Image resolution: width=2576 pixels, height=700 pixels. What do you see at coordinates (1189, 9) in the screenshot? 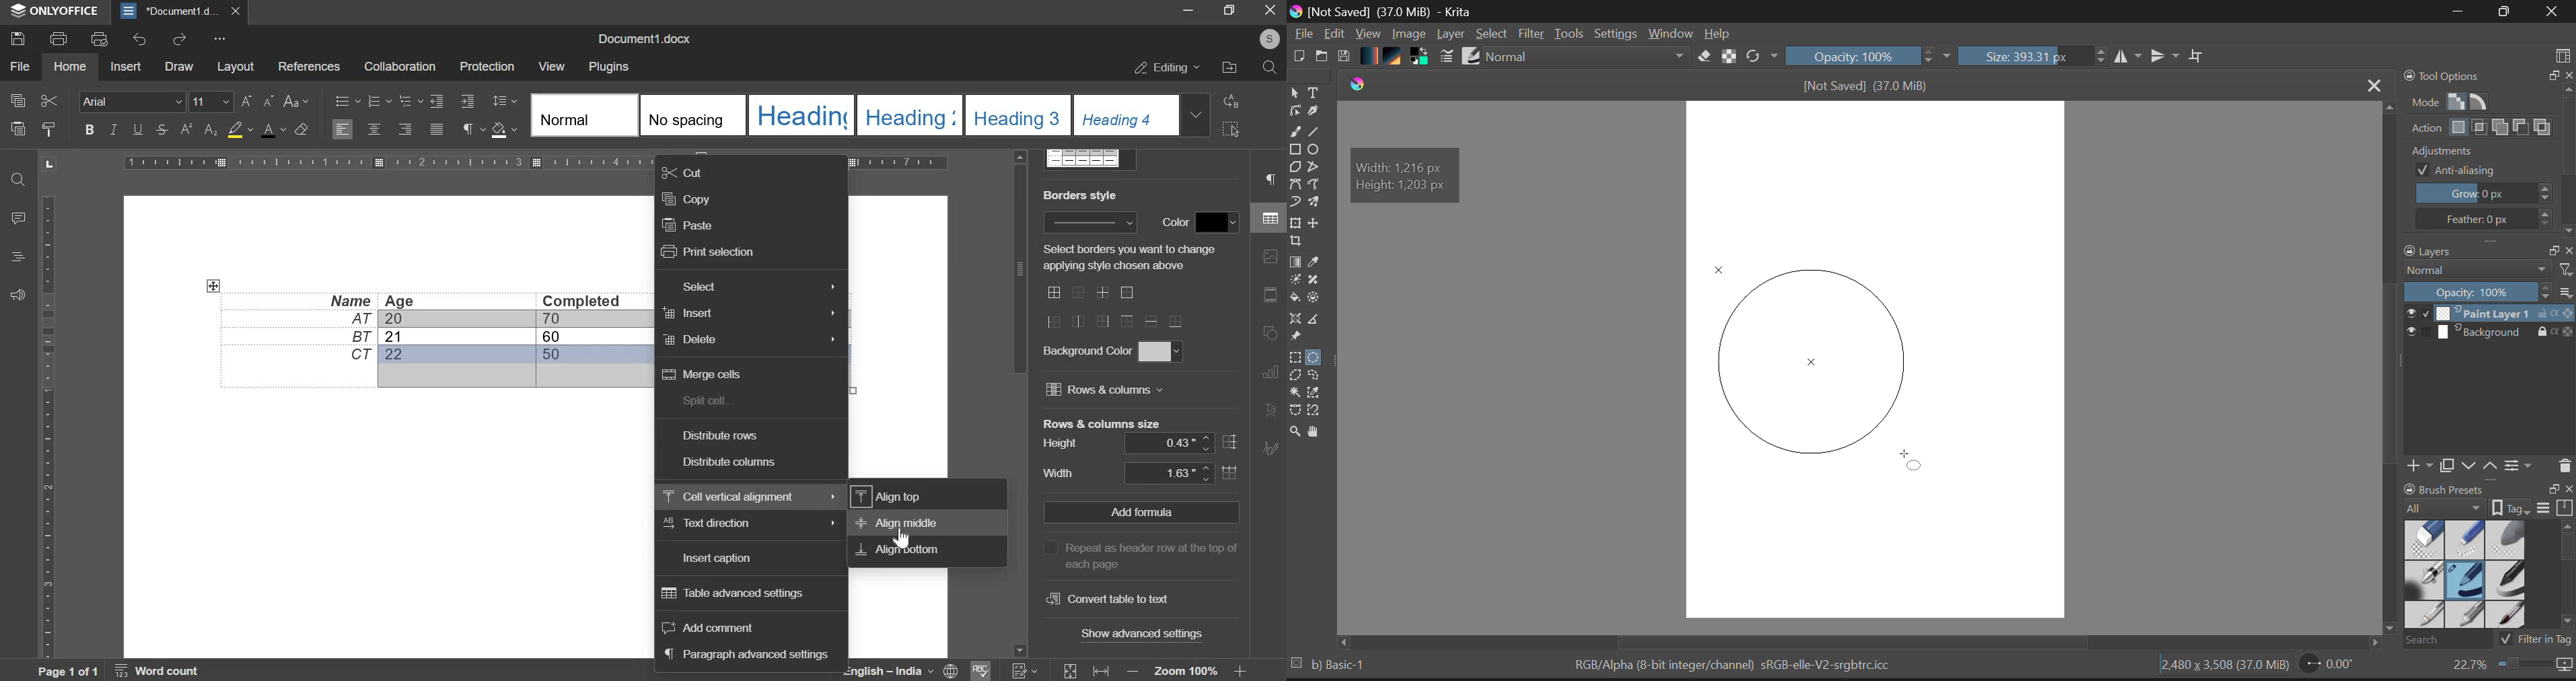
I see `minimize` at bounding box center [1189, 9].